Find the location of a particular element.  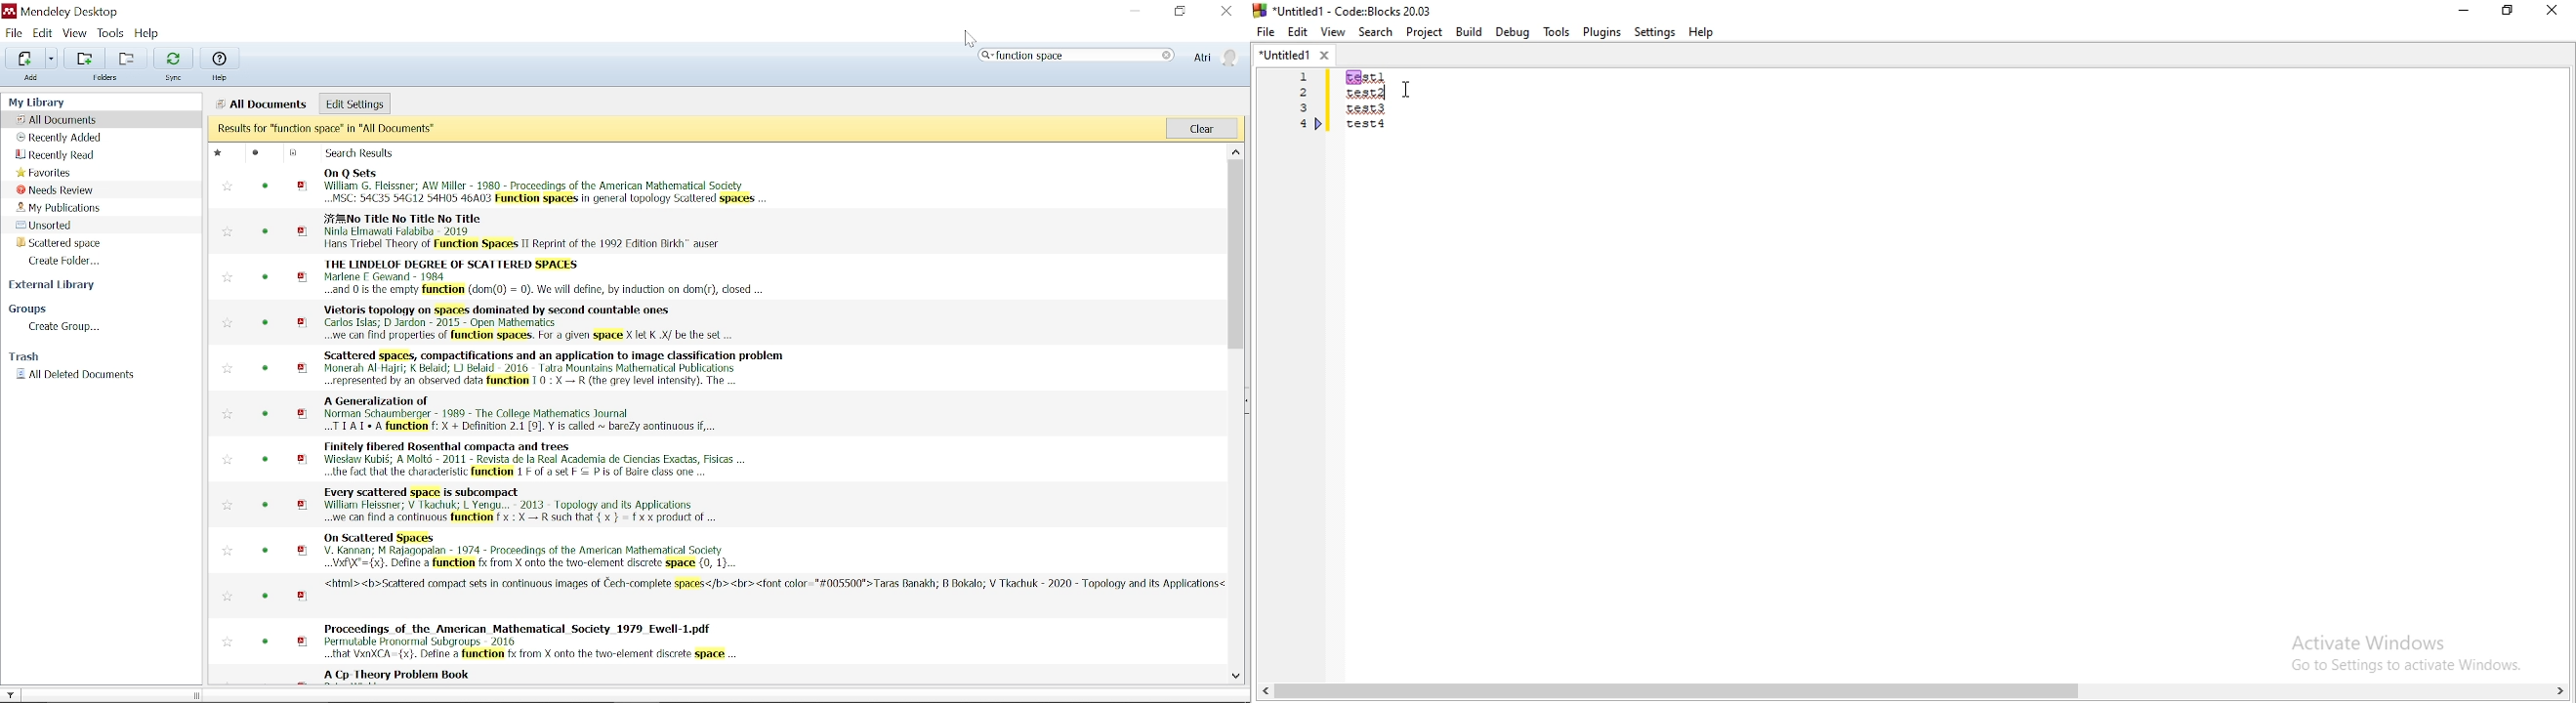

View is located at coordinates (75, 33).